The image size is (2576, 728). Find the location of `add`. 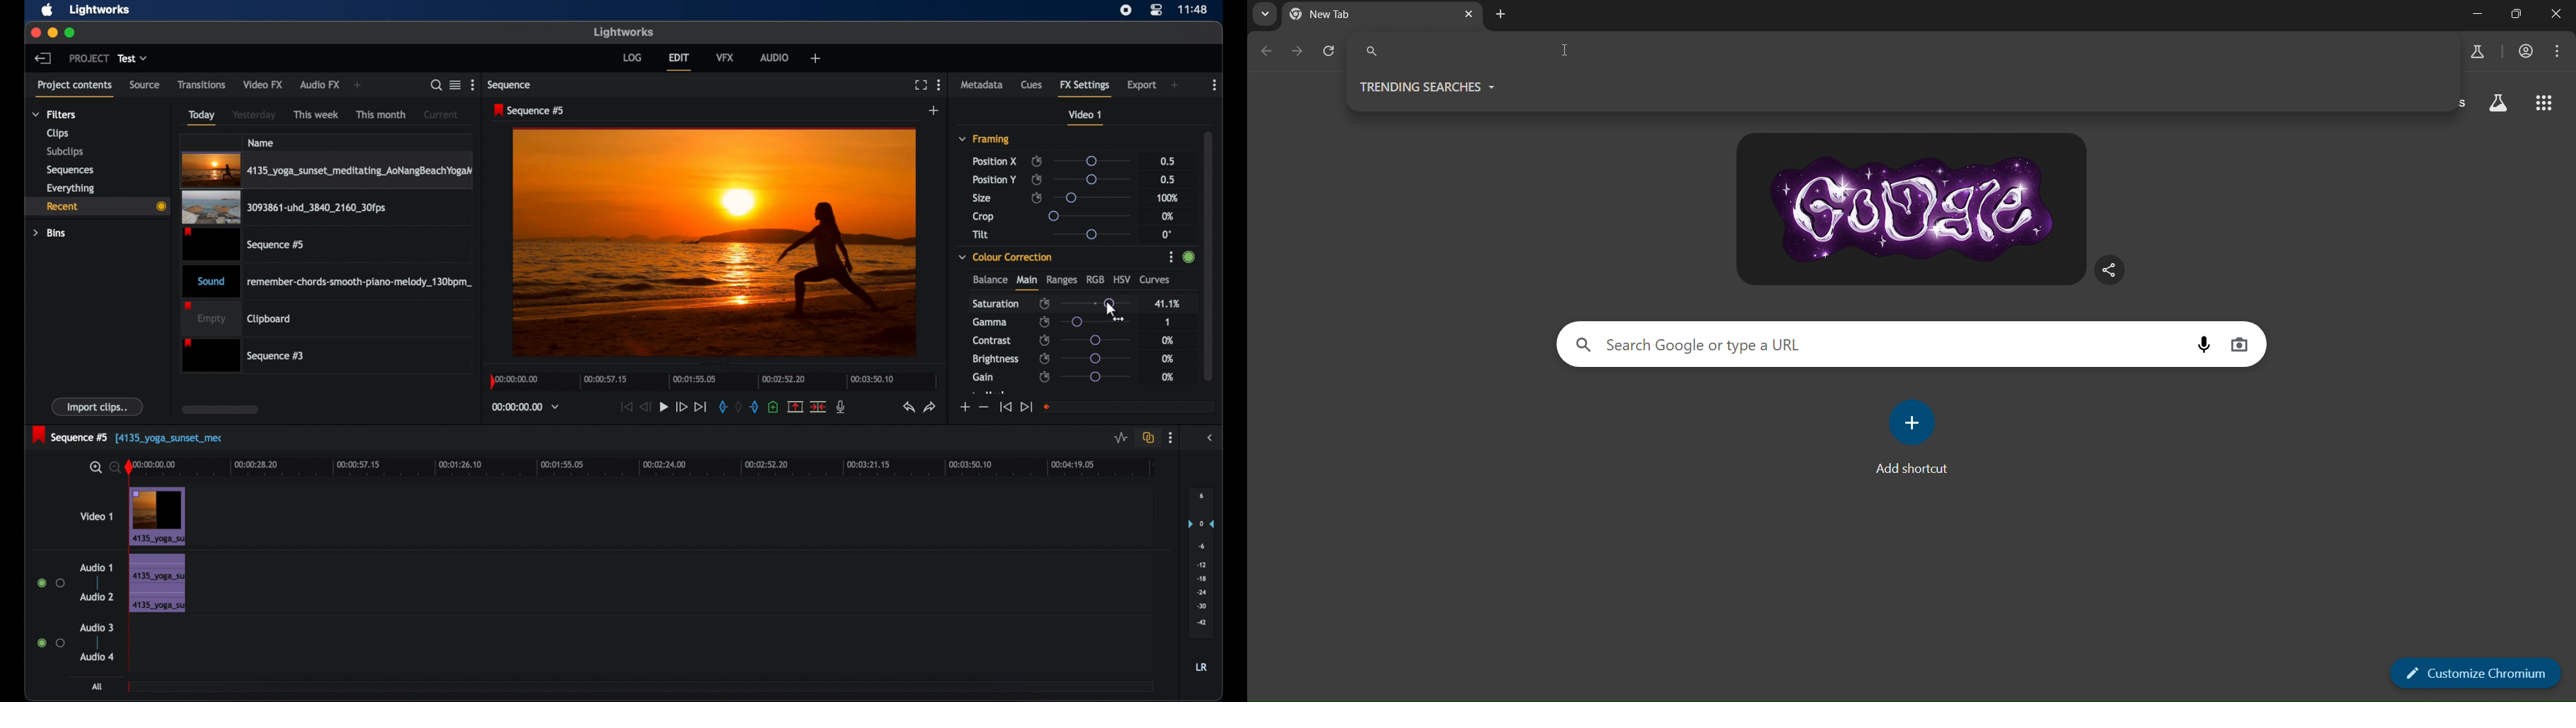

add is located at coordinates (815, 58).